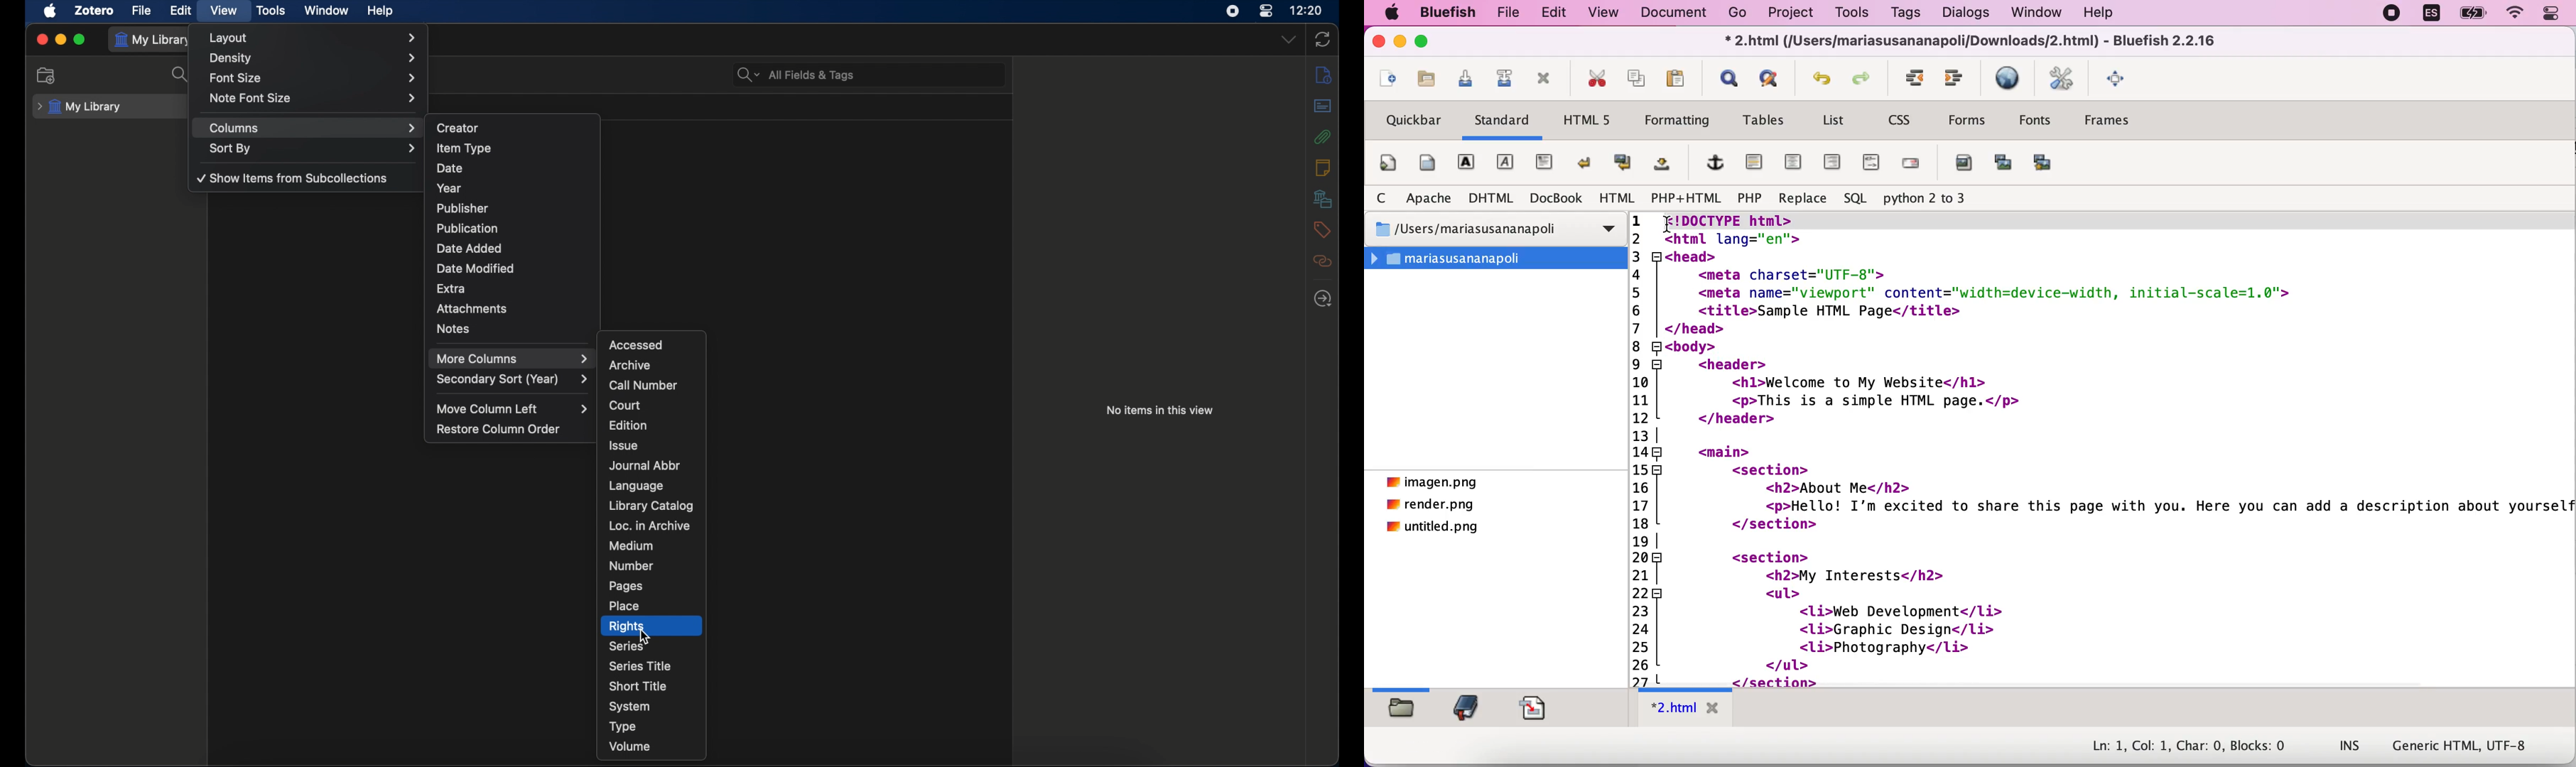  What do you see at coordinates (1307, 10) in the screenshot?
I see `time` at bounding box center [1307, 10].